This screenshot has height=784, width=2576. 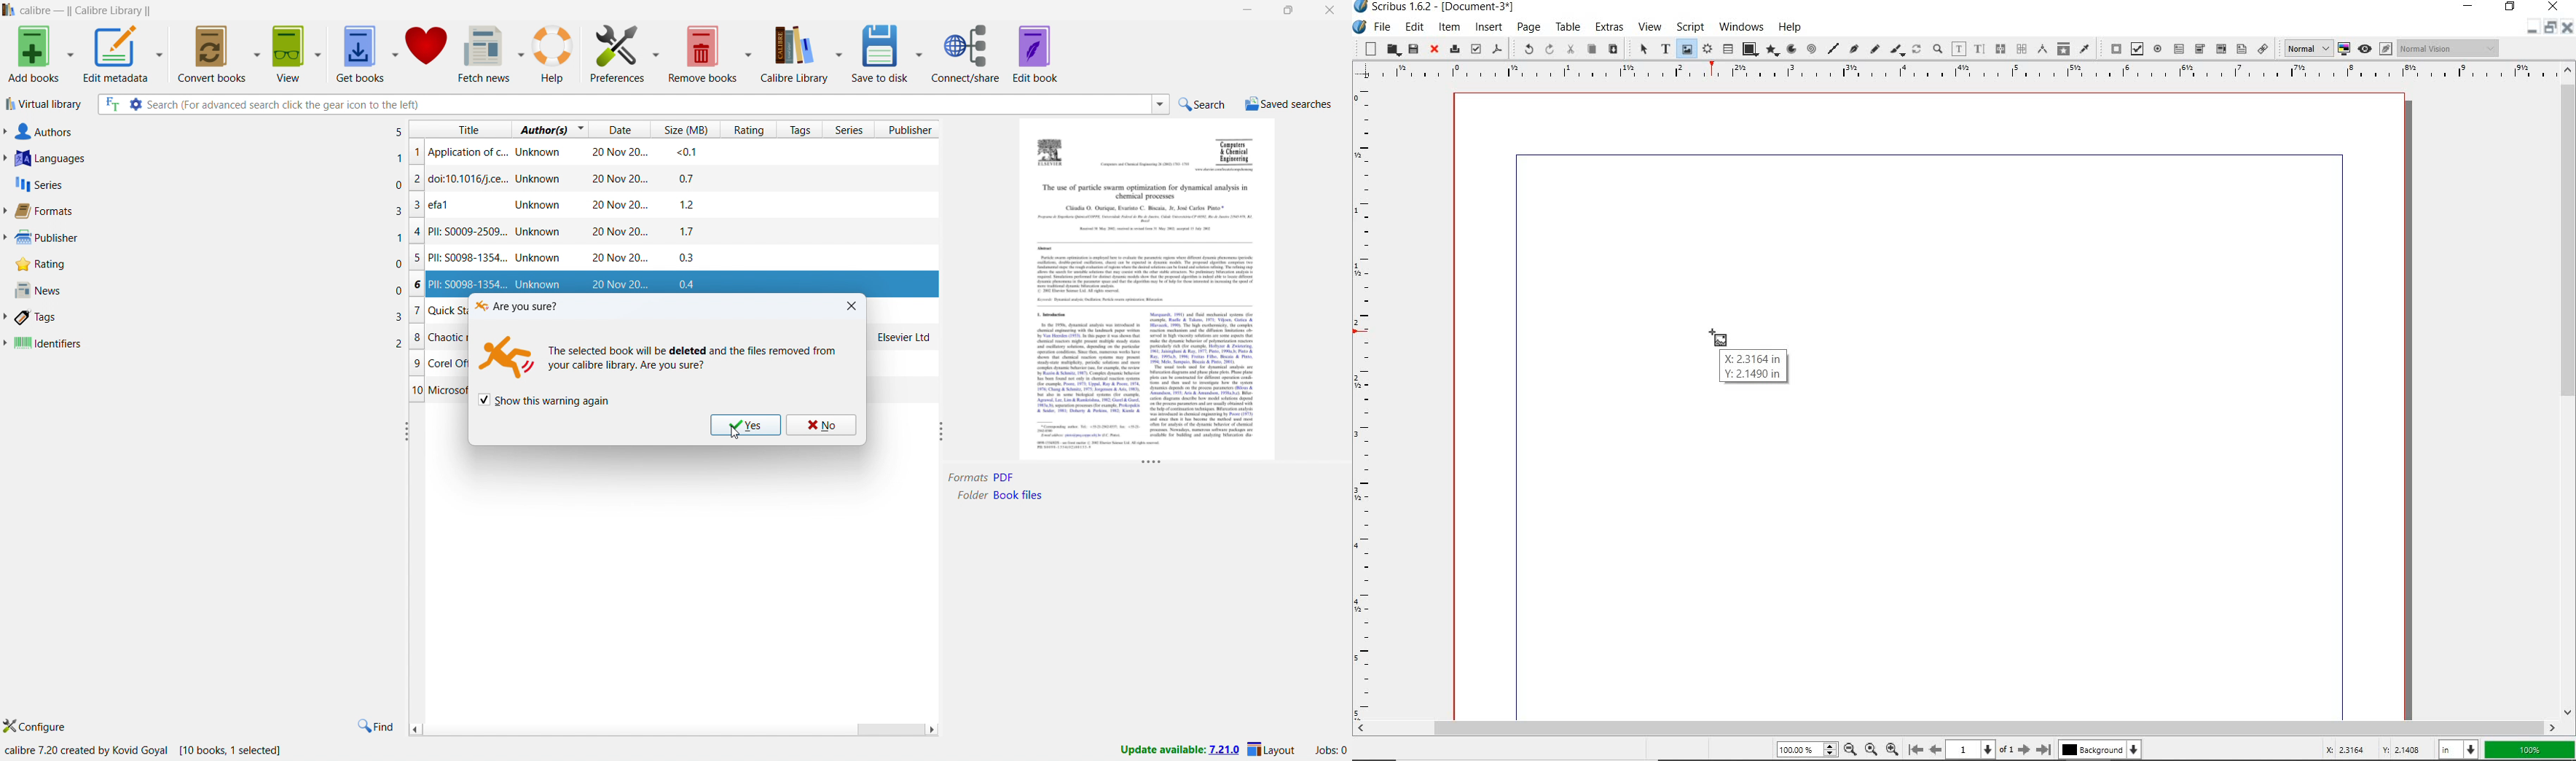 I want to click on new, so click(x=1370, y=49).